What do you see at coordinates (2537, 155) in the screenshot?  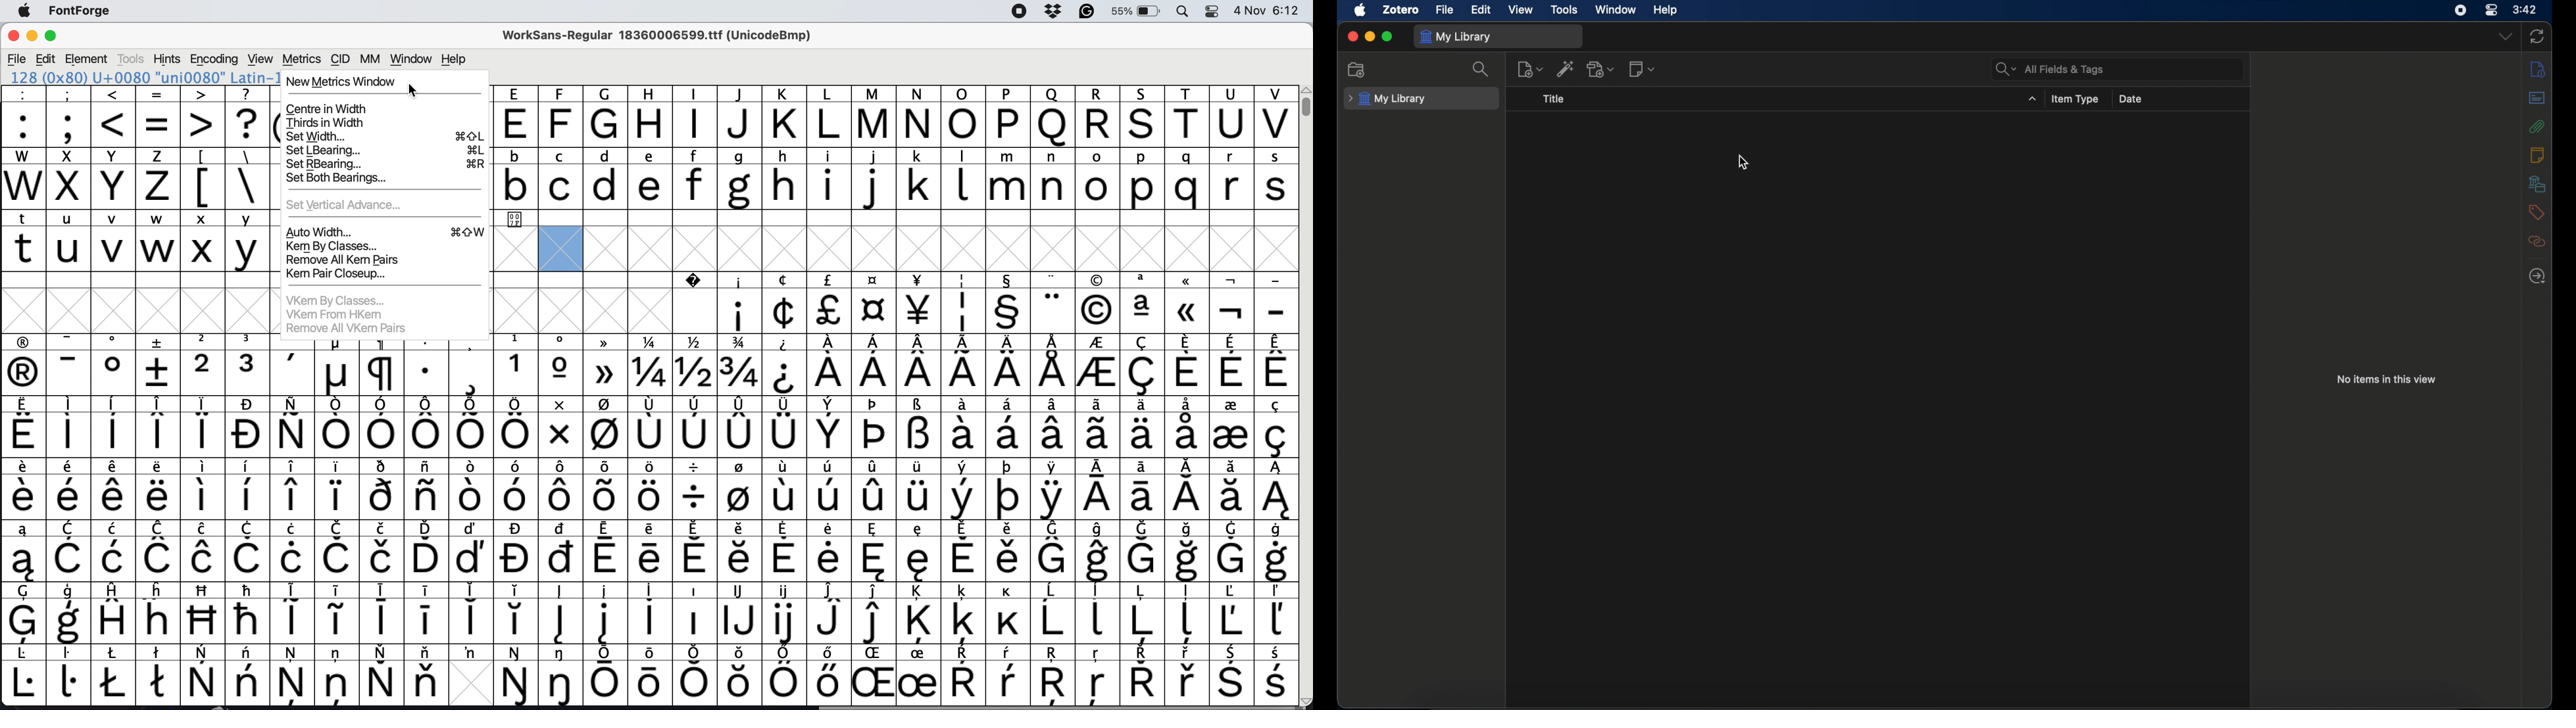 I see `notes` at bounding box center [2537, 155].